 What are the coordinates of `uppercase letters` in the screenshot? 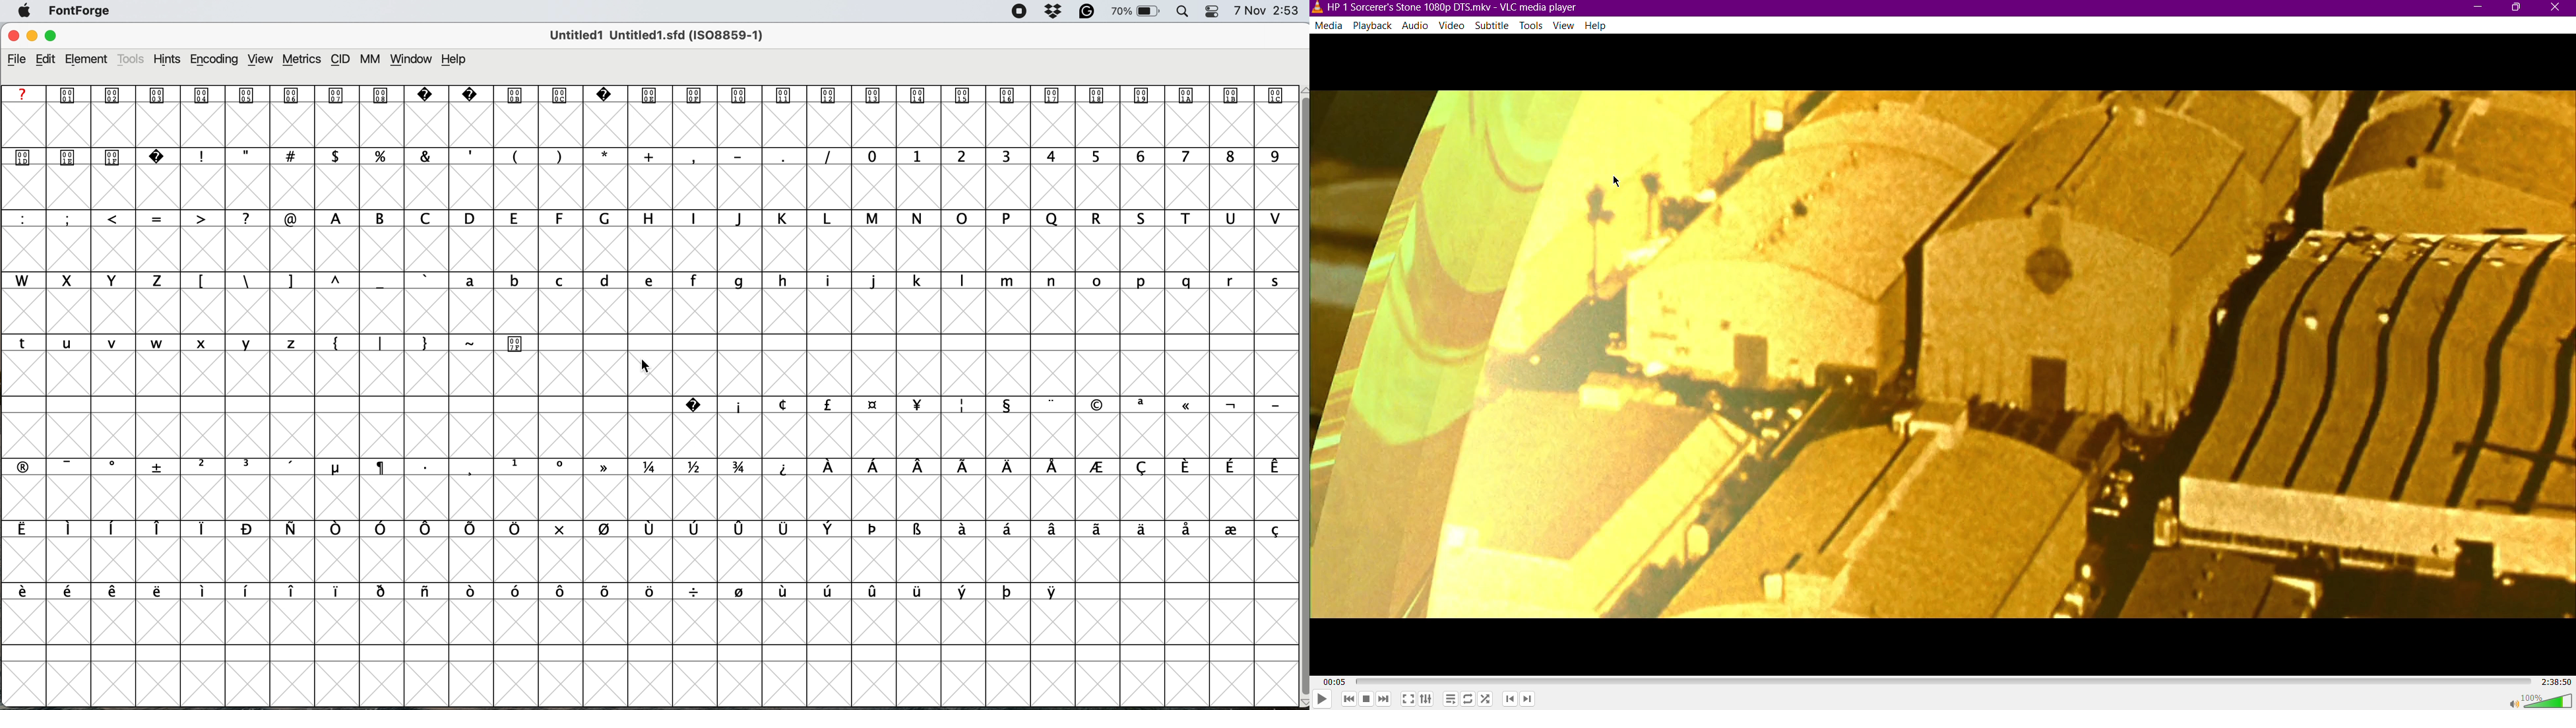 It's located at (801, 218).